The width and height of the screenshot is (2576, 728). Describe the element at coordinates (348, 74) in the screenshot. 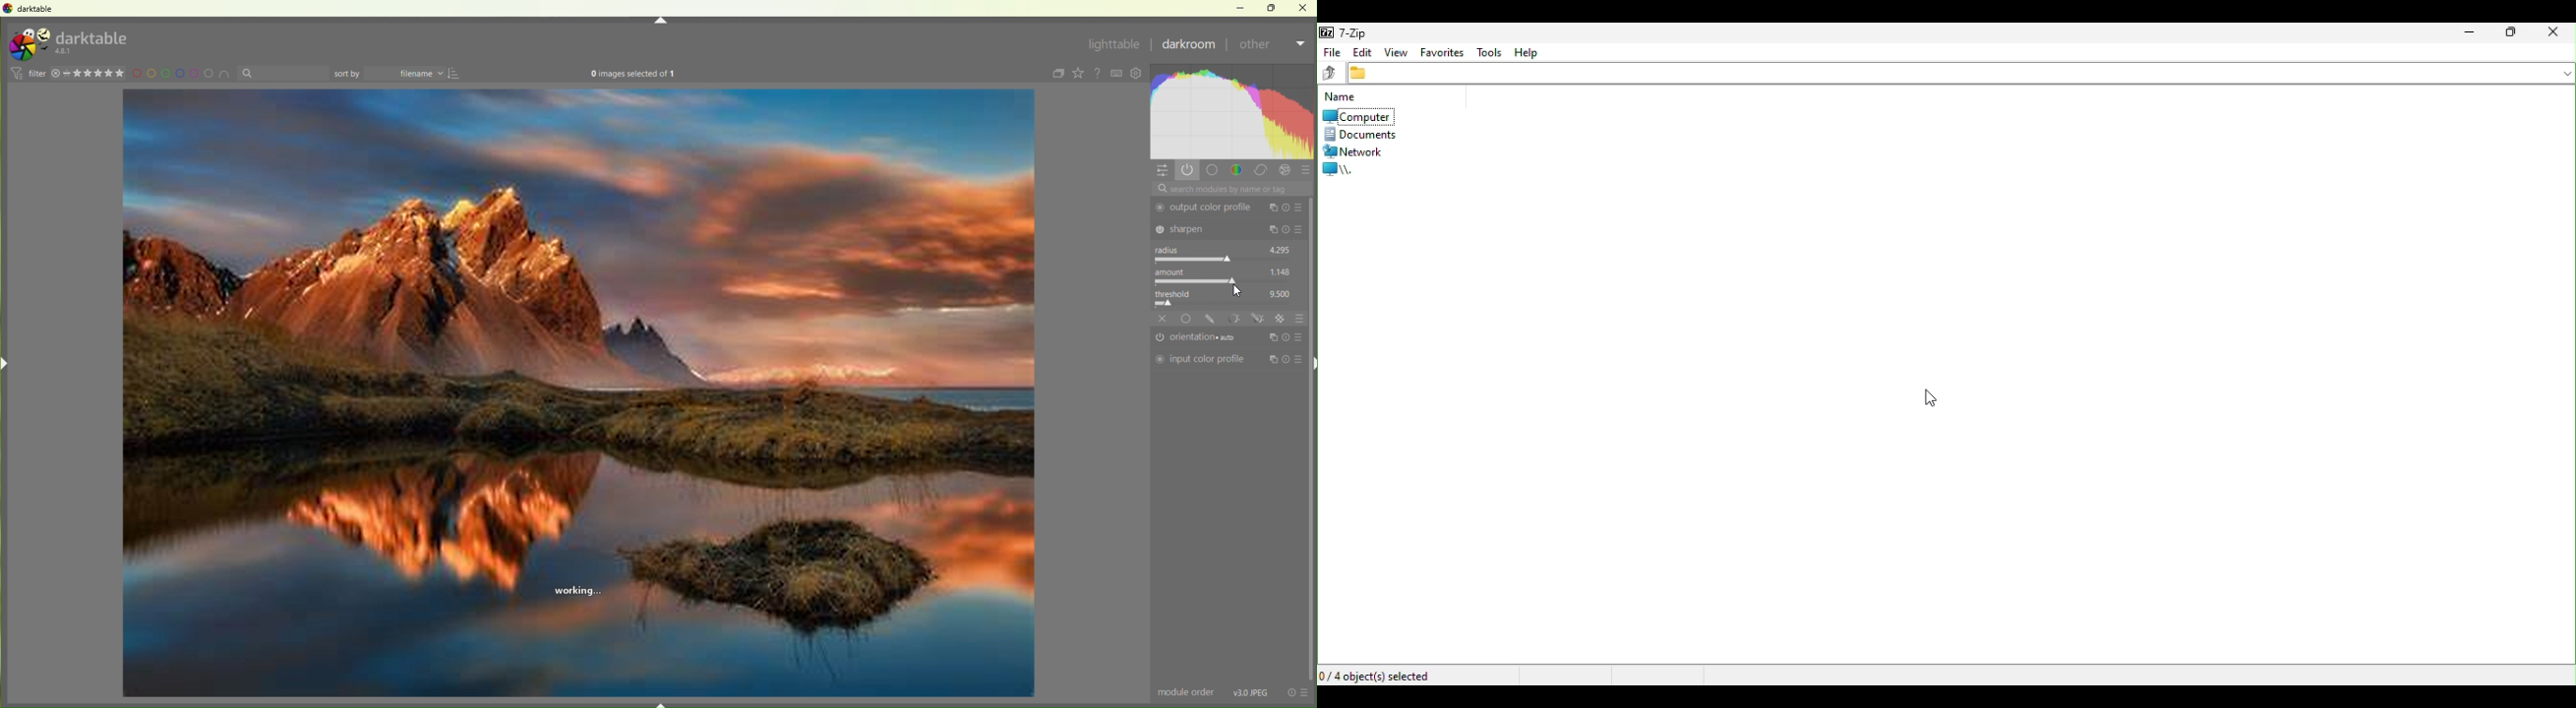

I see `sort by` at that location.